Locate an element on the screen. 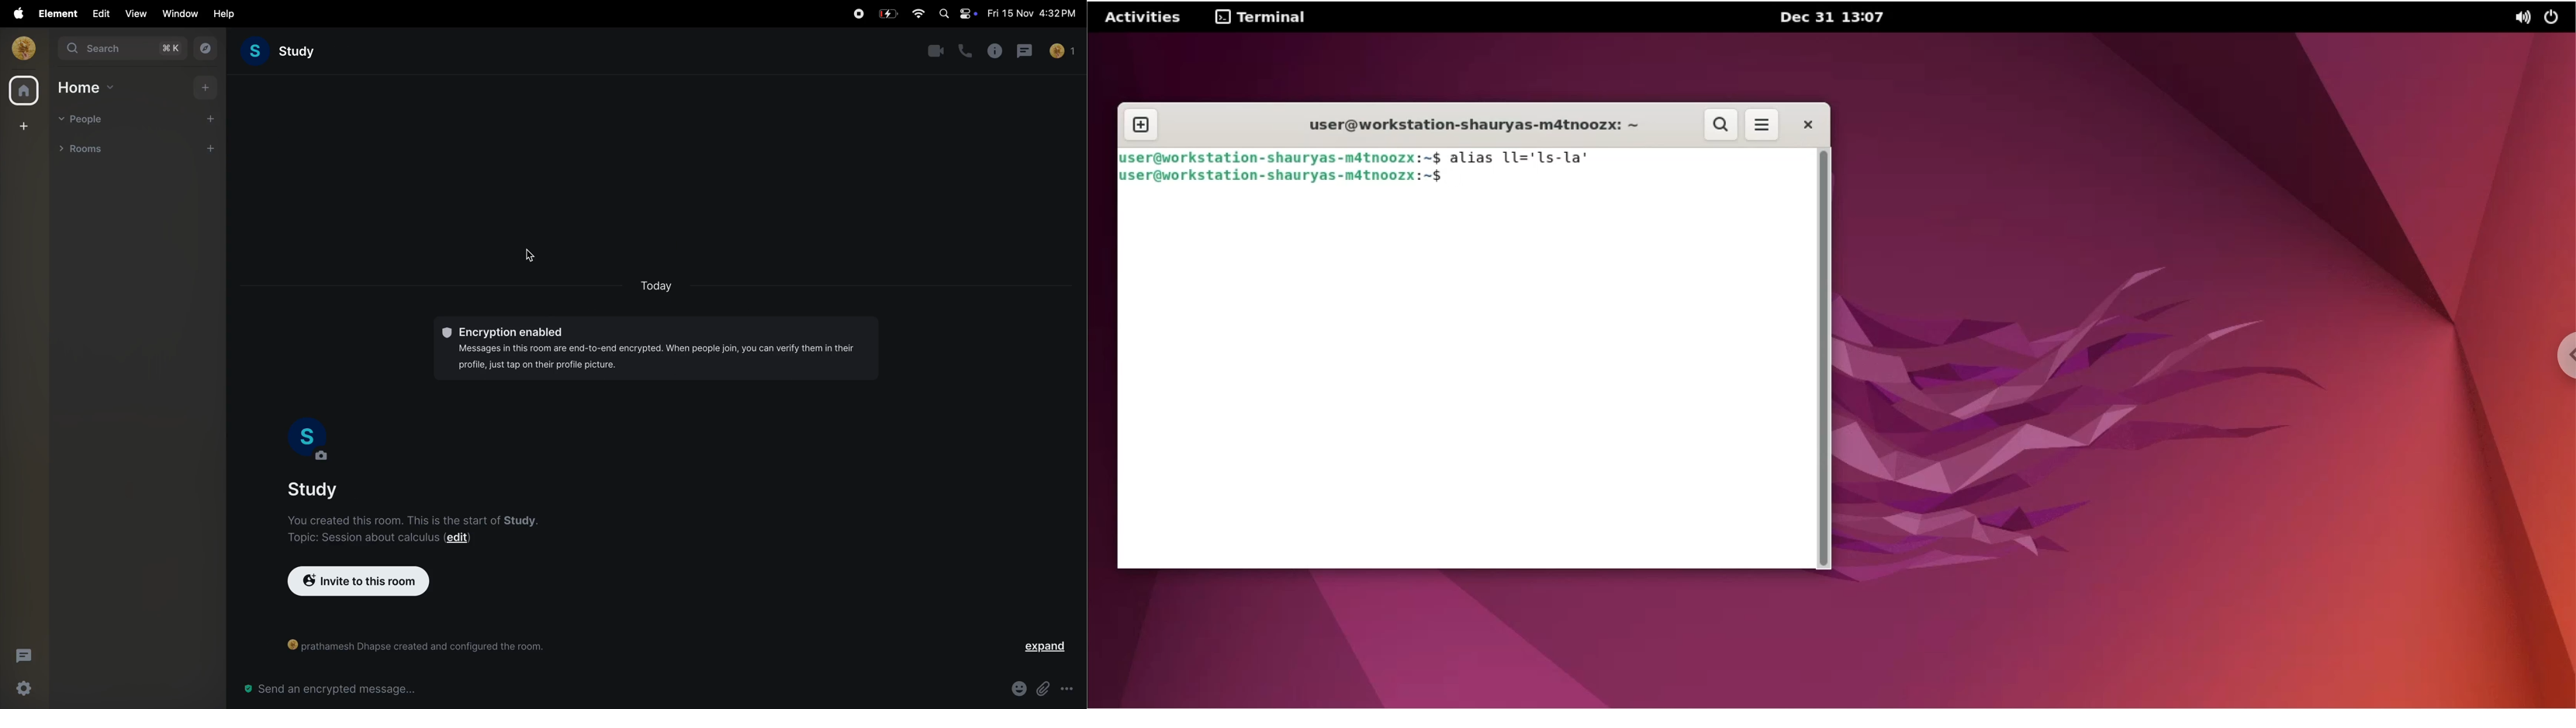 The image size is (2576, 728). apple widgets is located at coordinates (956, 14).